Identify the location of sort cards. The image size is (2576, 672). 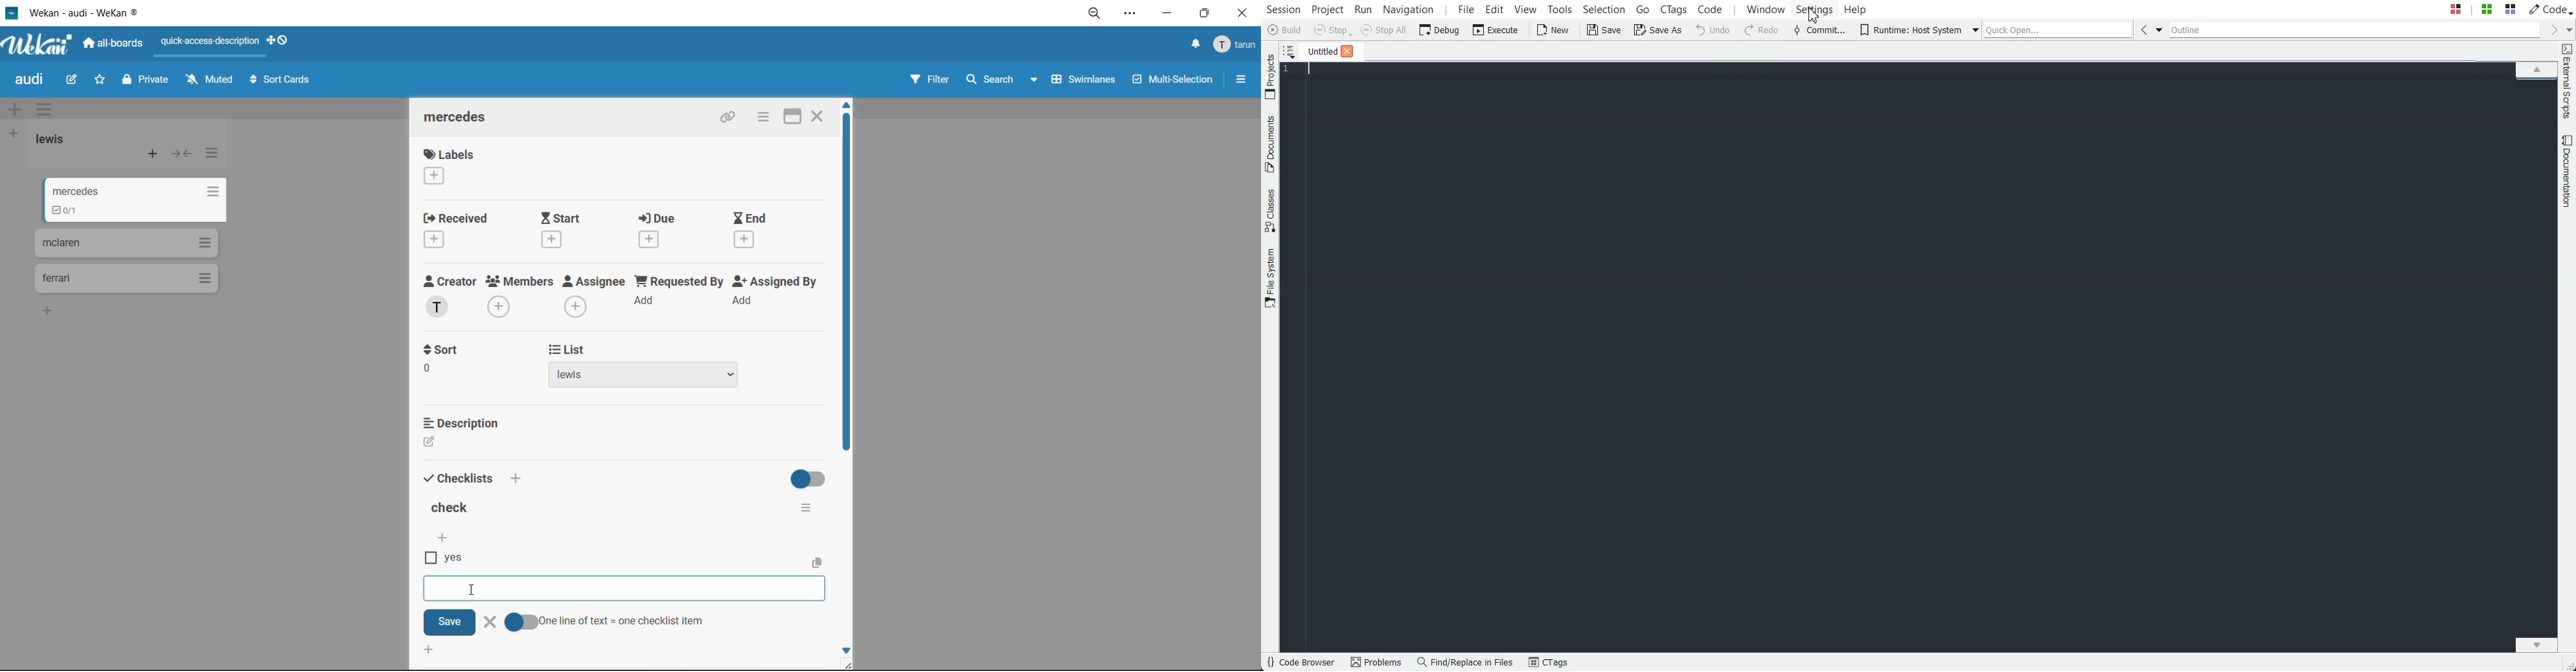
(283, 82).